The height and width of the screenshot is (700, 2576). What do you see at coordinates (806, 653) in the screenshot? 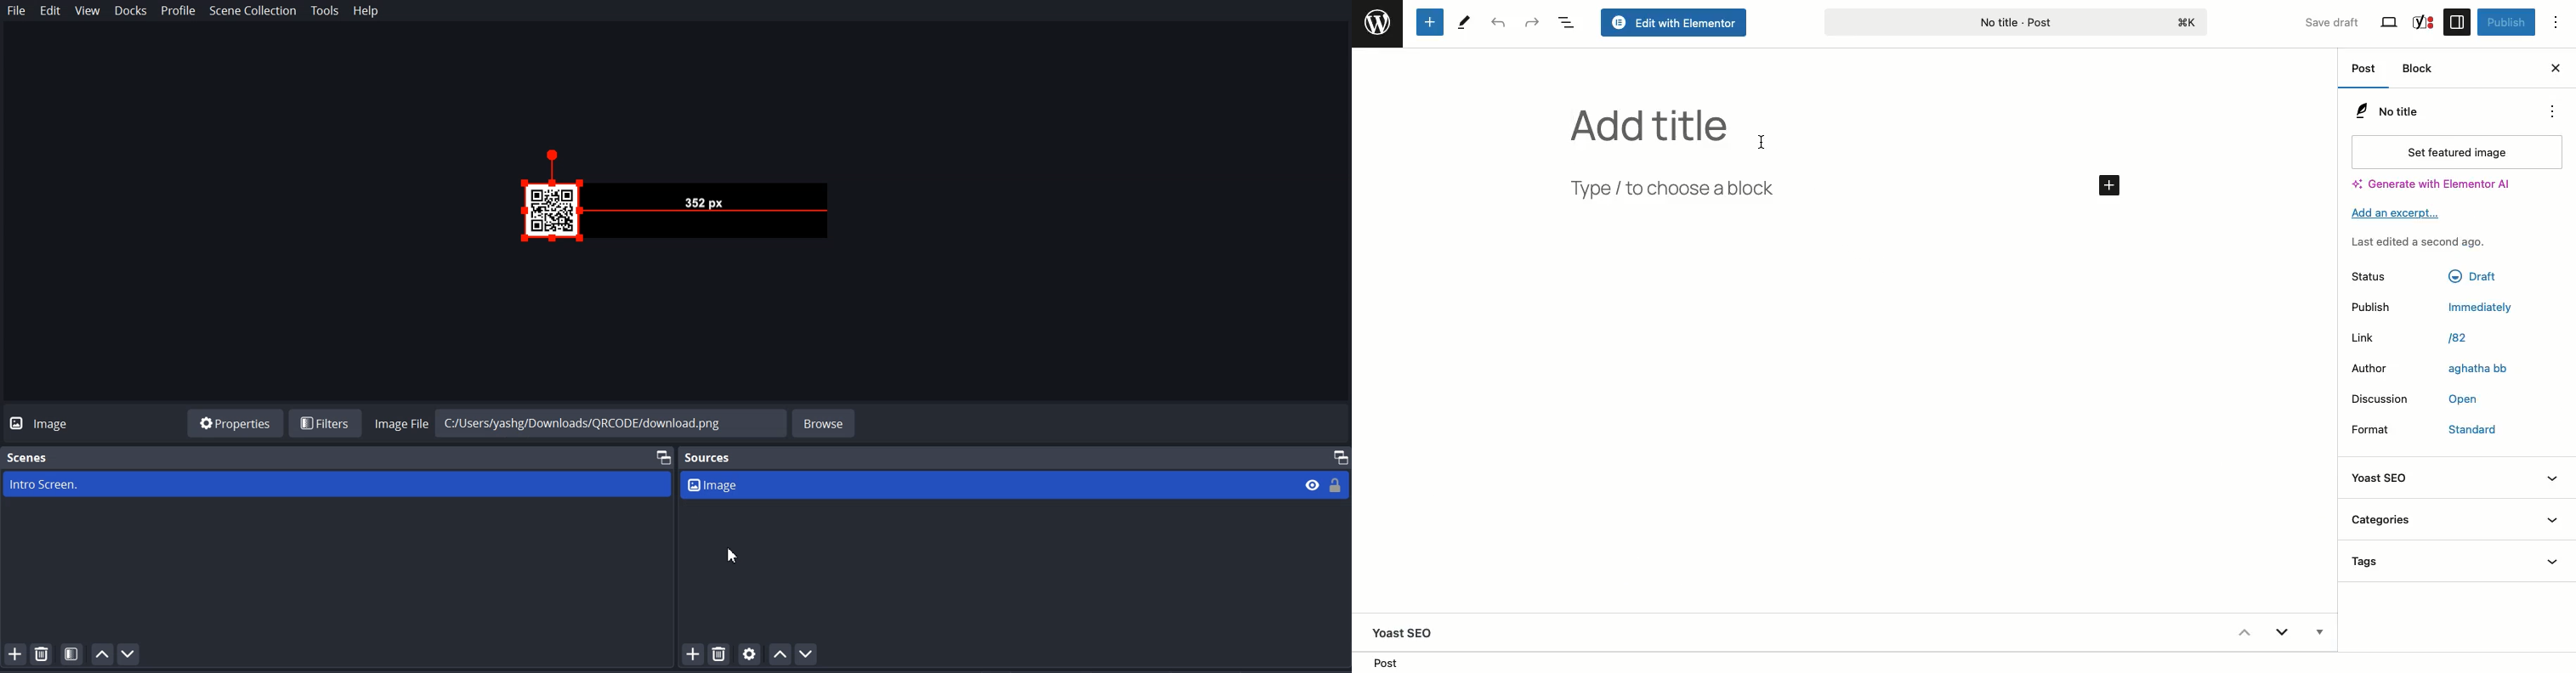
I see `Move Source Down` at bounding box center [806, 653].